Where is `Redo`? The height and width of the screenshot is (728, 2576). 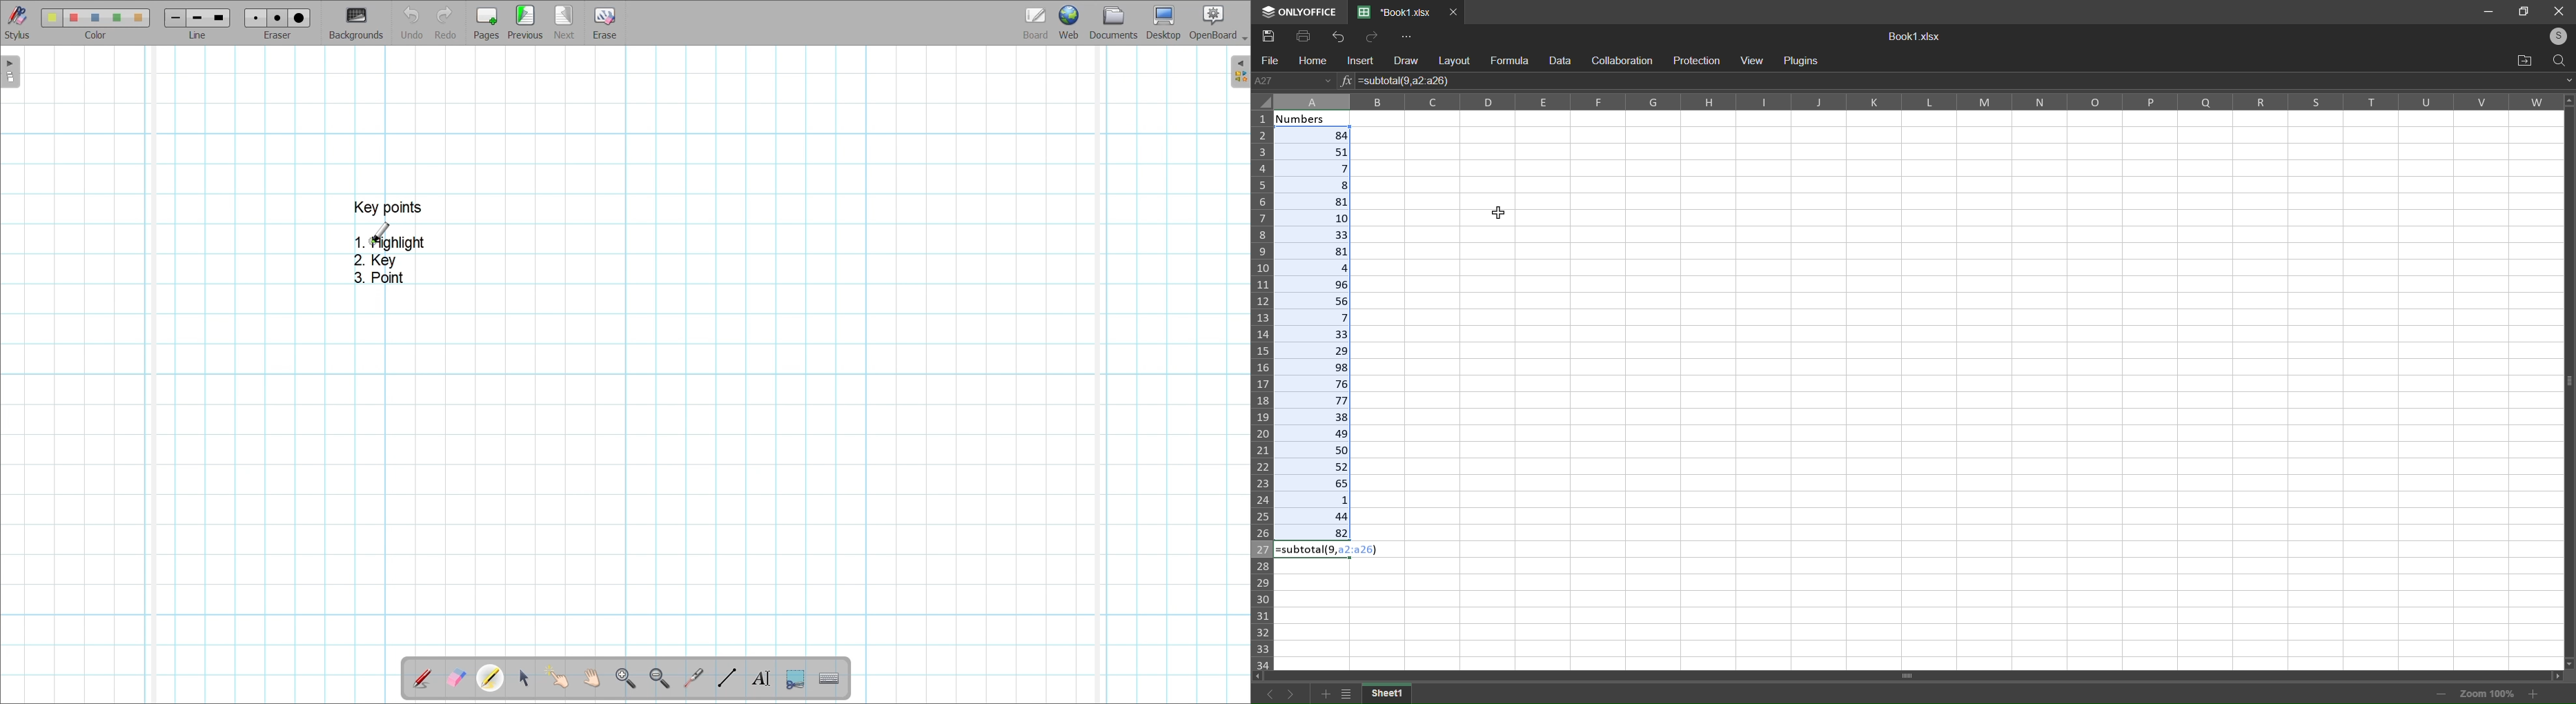 Redo is located at coordinates (1373, 37).